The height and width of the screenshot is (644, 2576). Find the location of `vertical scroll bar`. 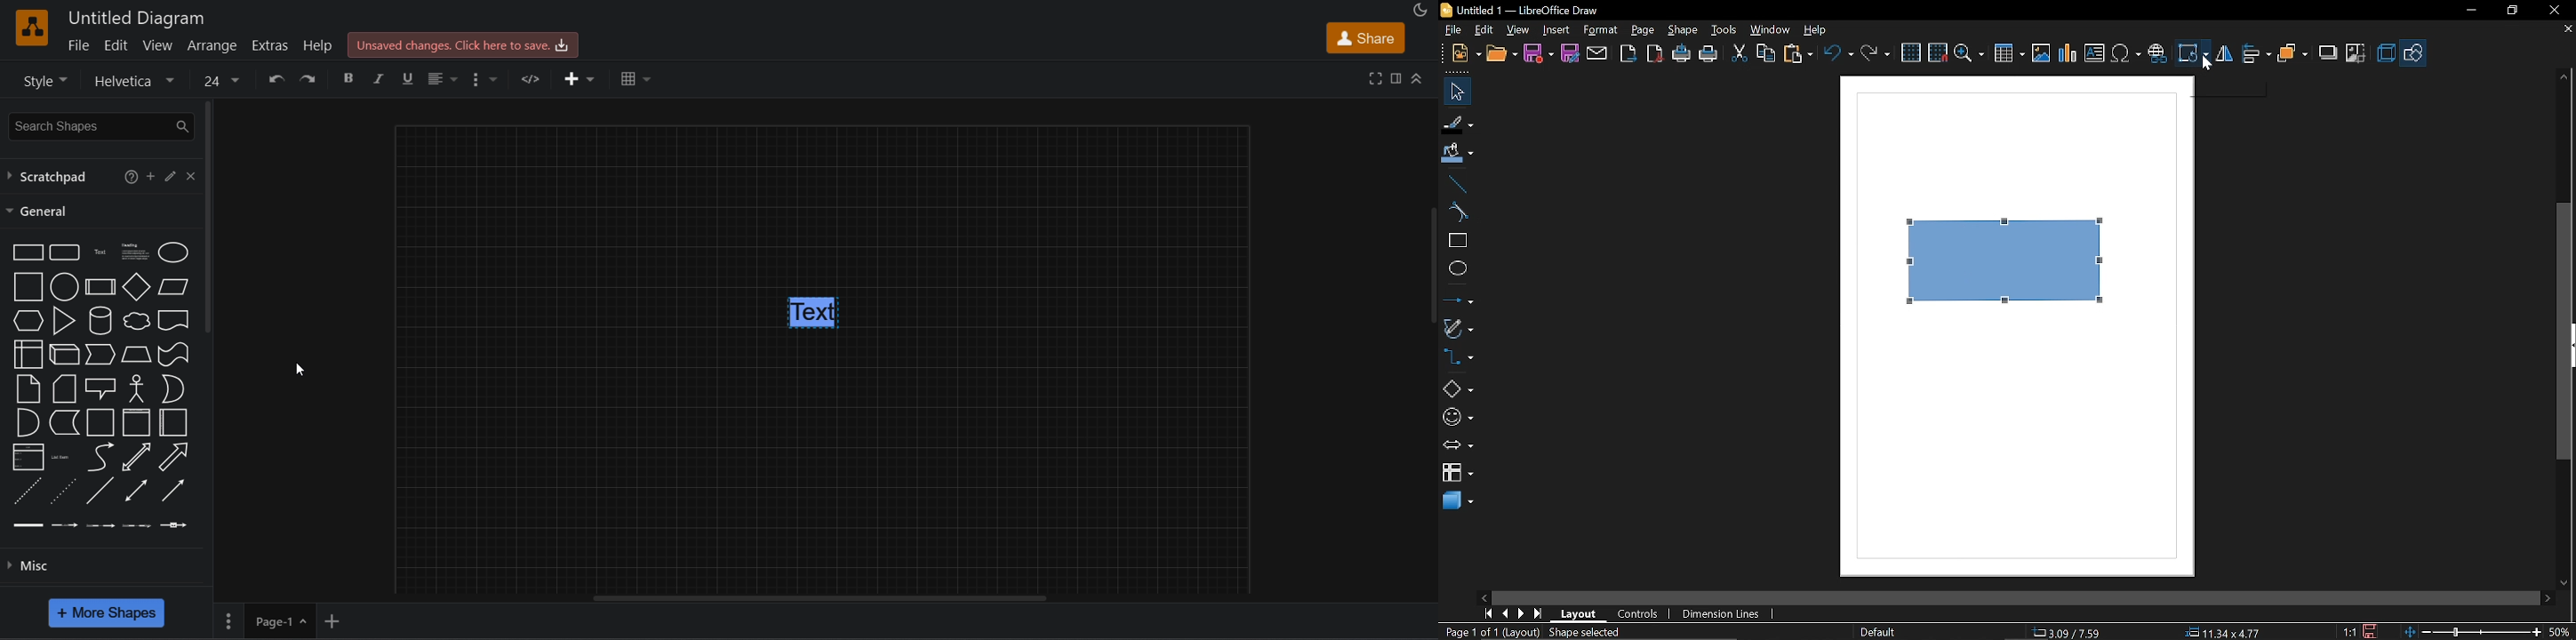

vertical scroll bar is located at coordinates (208, 217).